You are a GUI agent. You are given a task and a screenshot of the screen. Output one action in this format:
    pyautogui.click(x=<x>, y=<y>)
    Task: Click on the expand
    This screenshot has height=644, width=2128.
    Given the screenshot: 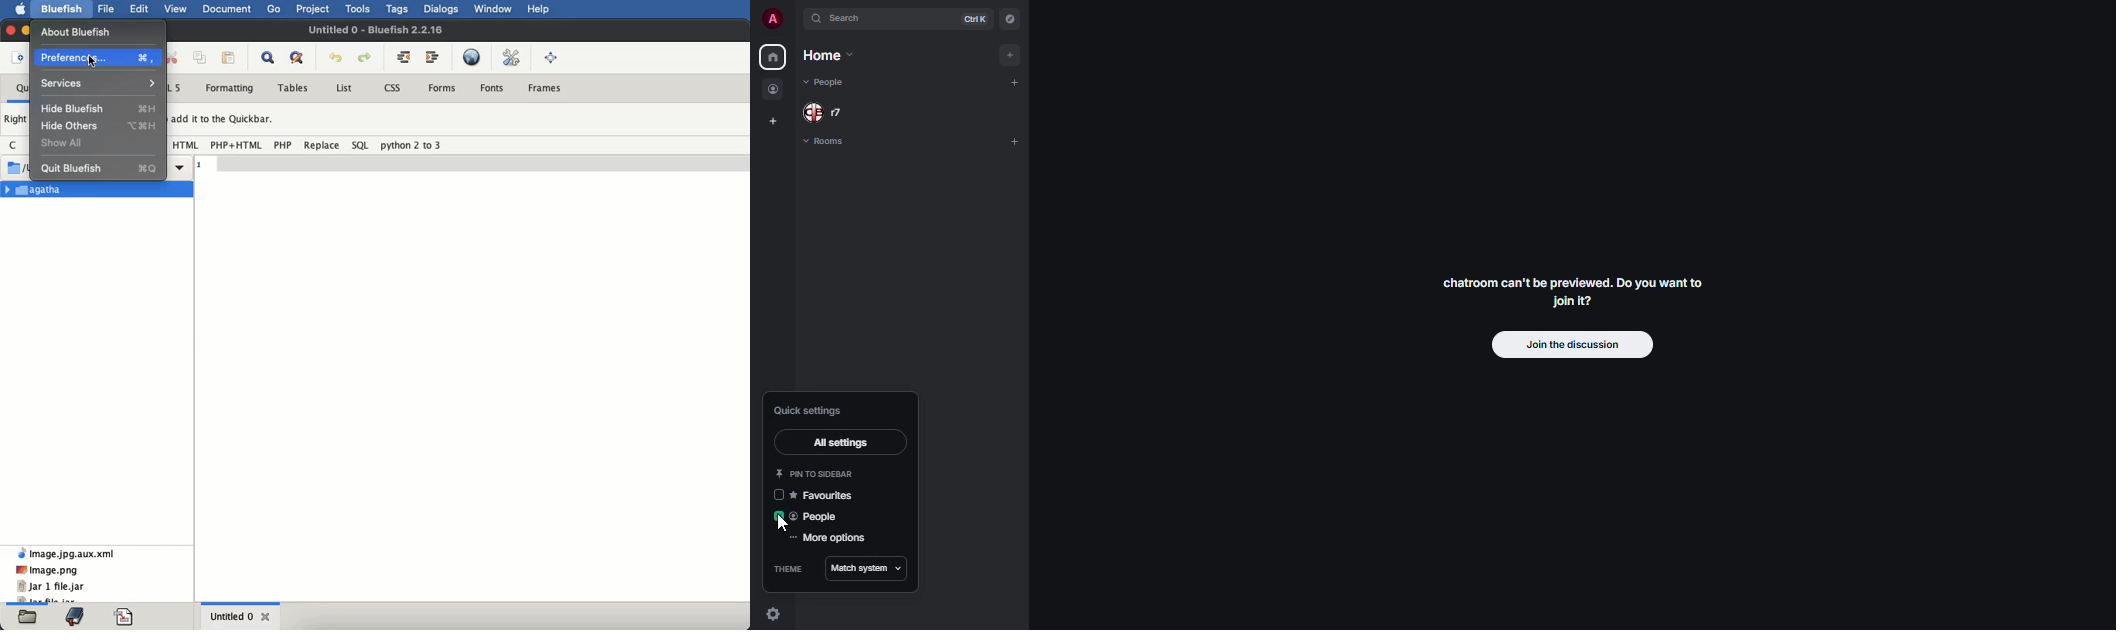 What is the action you would take?
    pyautogui.click(x=796, y=19)
    